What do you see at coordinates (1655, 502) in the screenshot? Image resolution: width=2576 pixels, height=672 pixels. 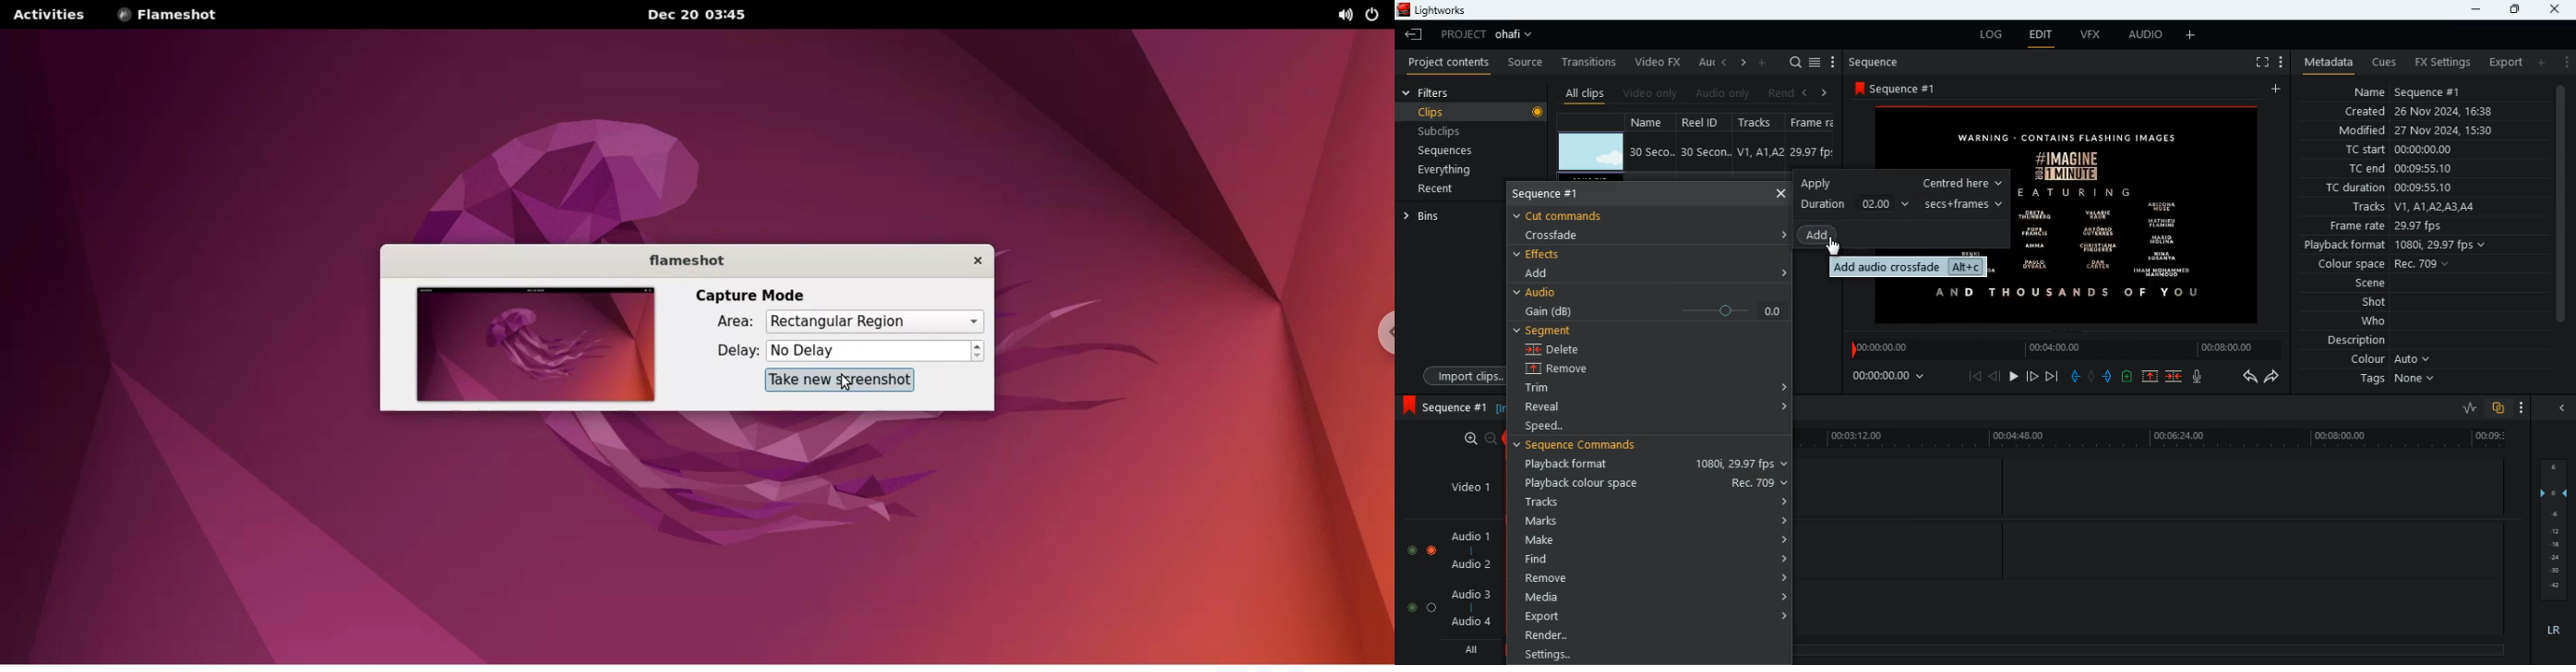 I see `tracks` at bounding box center [1655, 502].